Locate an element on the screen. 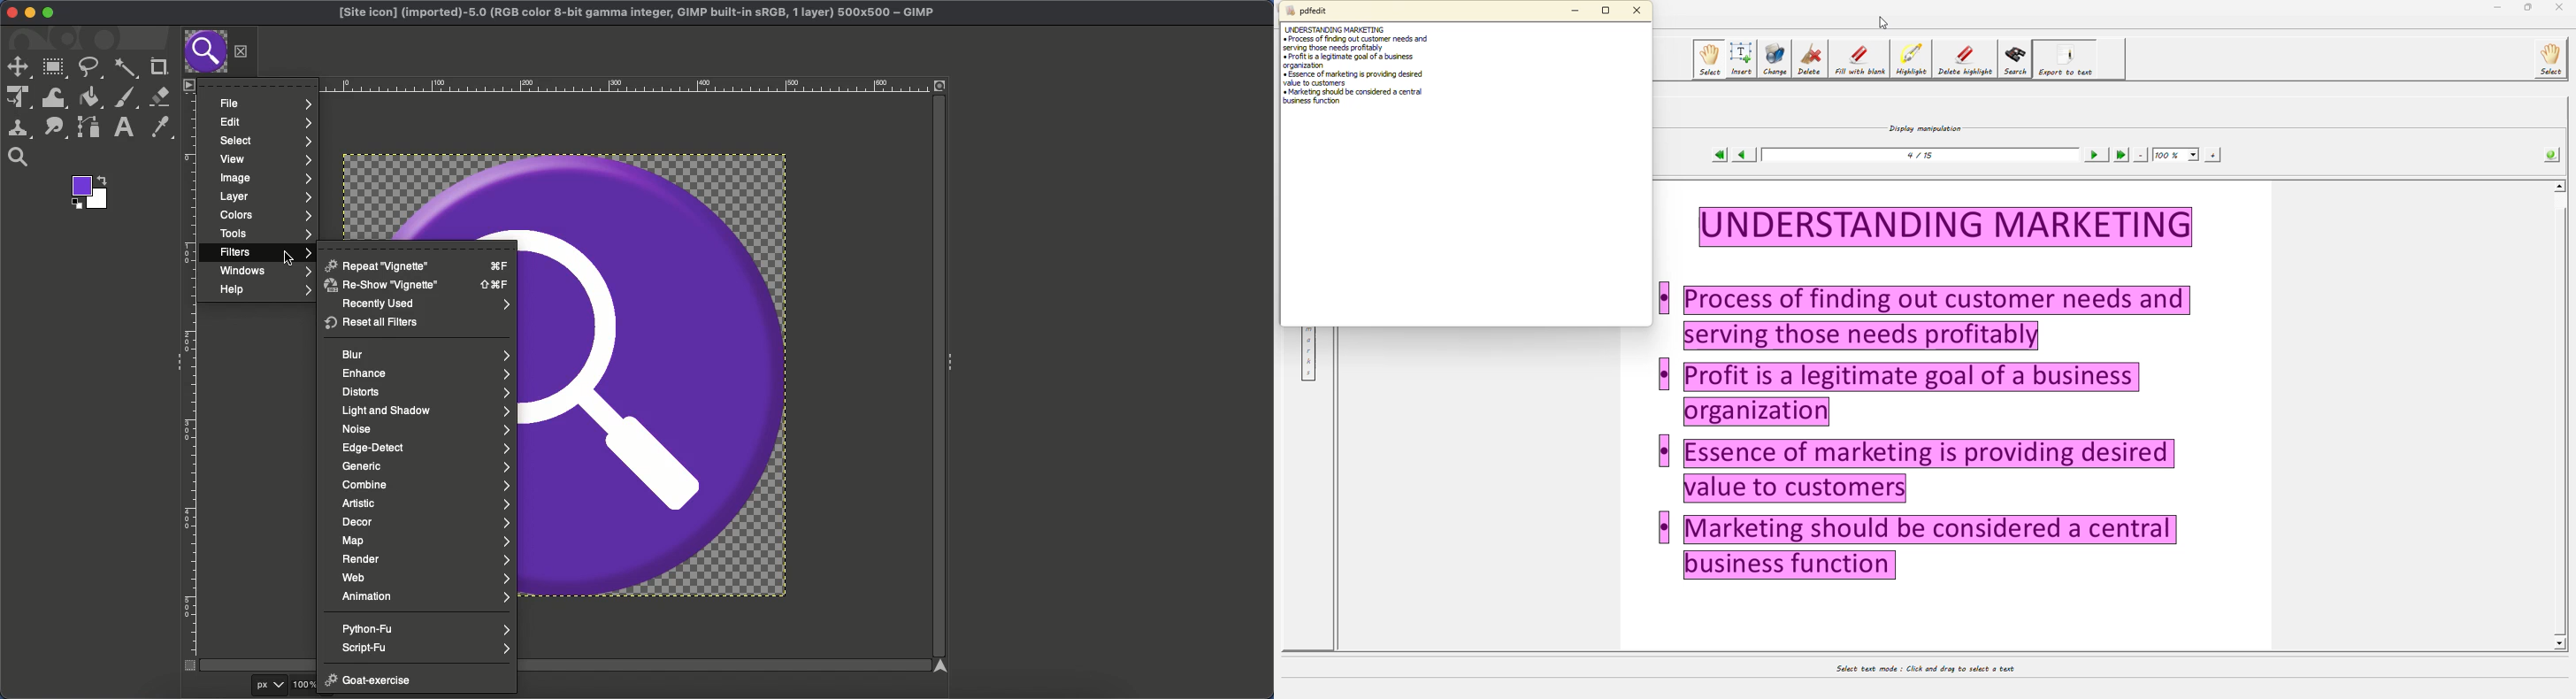 This screenshot has height=700, width=2576. Ruler is located at coordinates (560, 85).